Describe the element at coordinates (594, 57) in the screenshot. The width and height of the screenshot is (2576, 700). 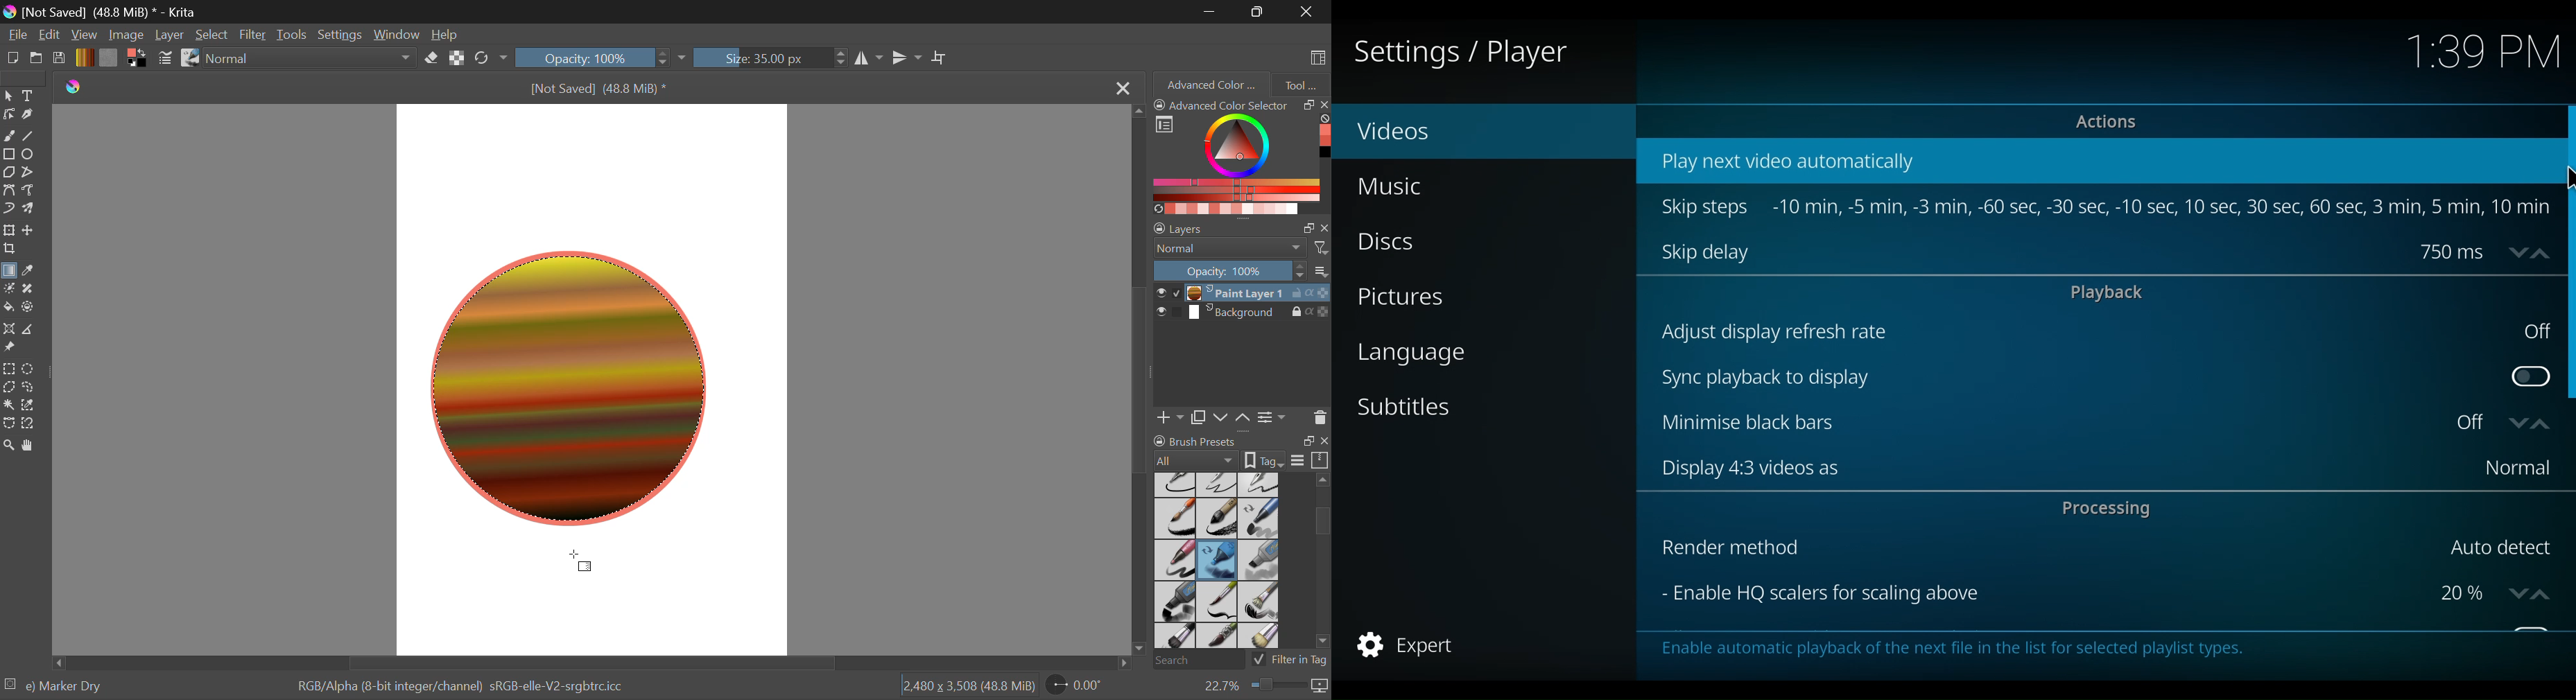
I see `Opacity 100%` at that location.